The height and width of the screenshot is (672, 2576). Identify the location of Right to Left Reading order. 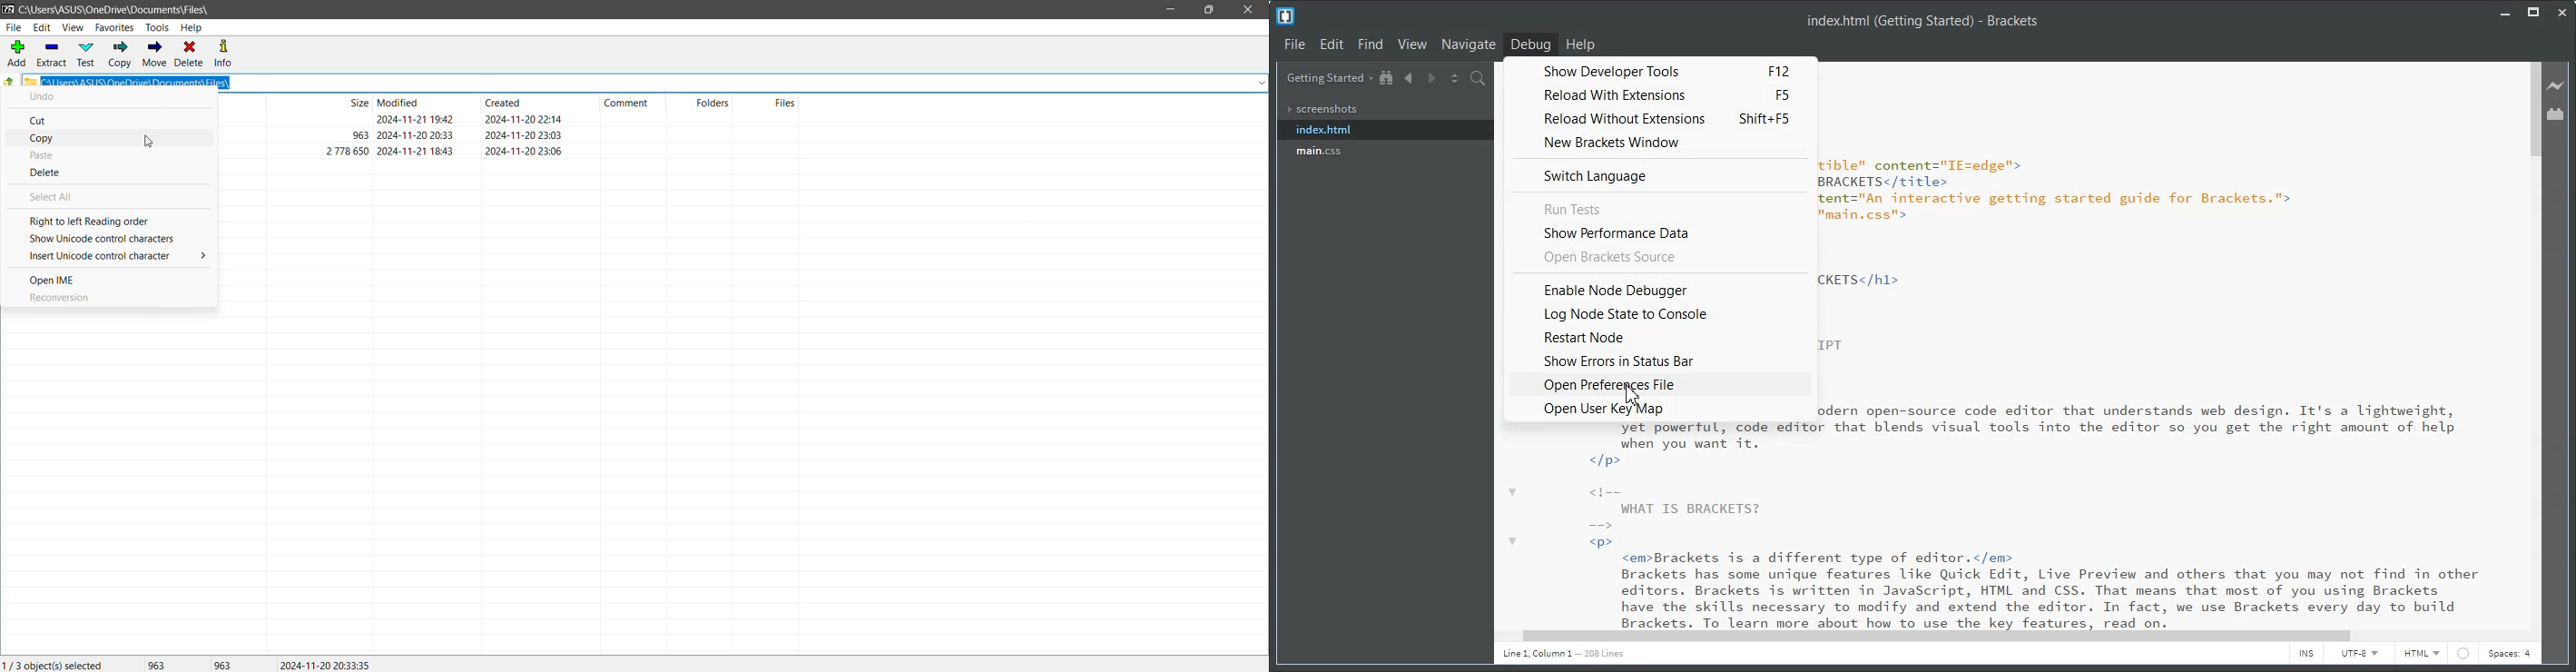
(95, 221).